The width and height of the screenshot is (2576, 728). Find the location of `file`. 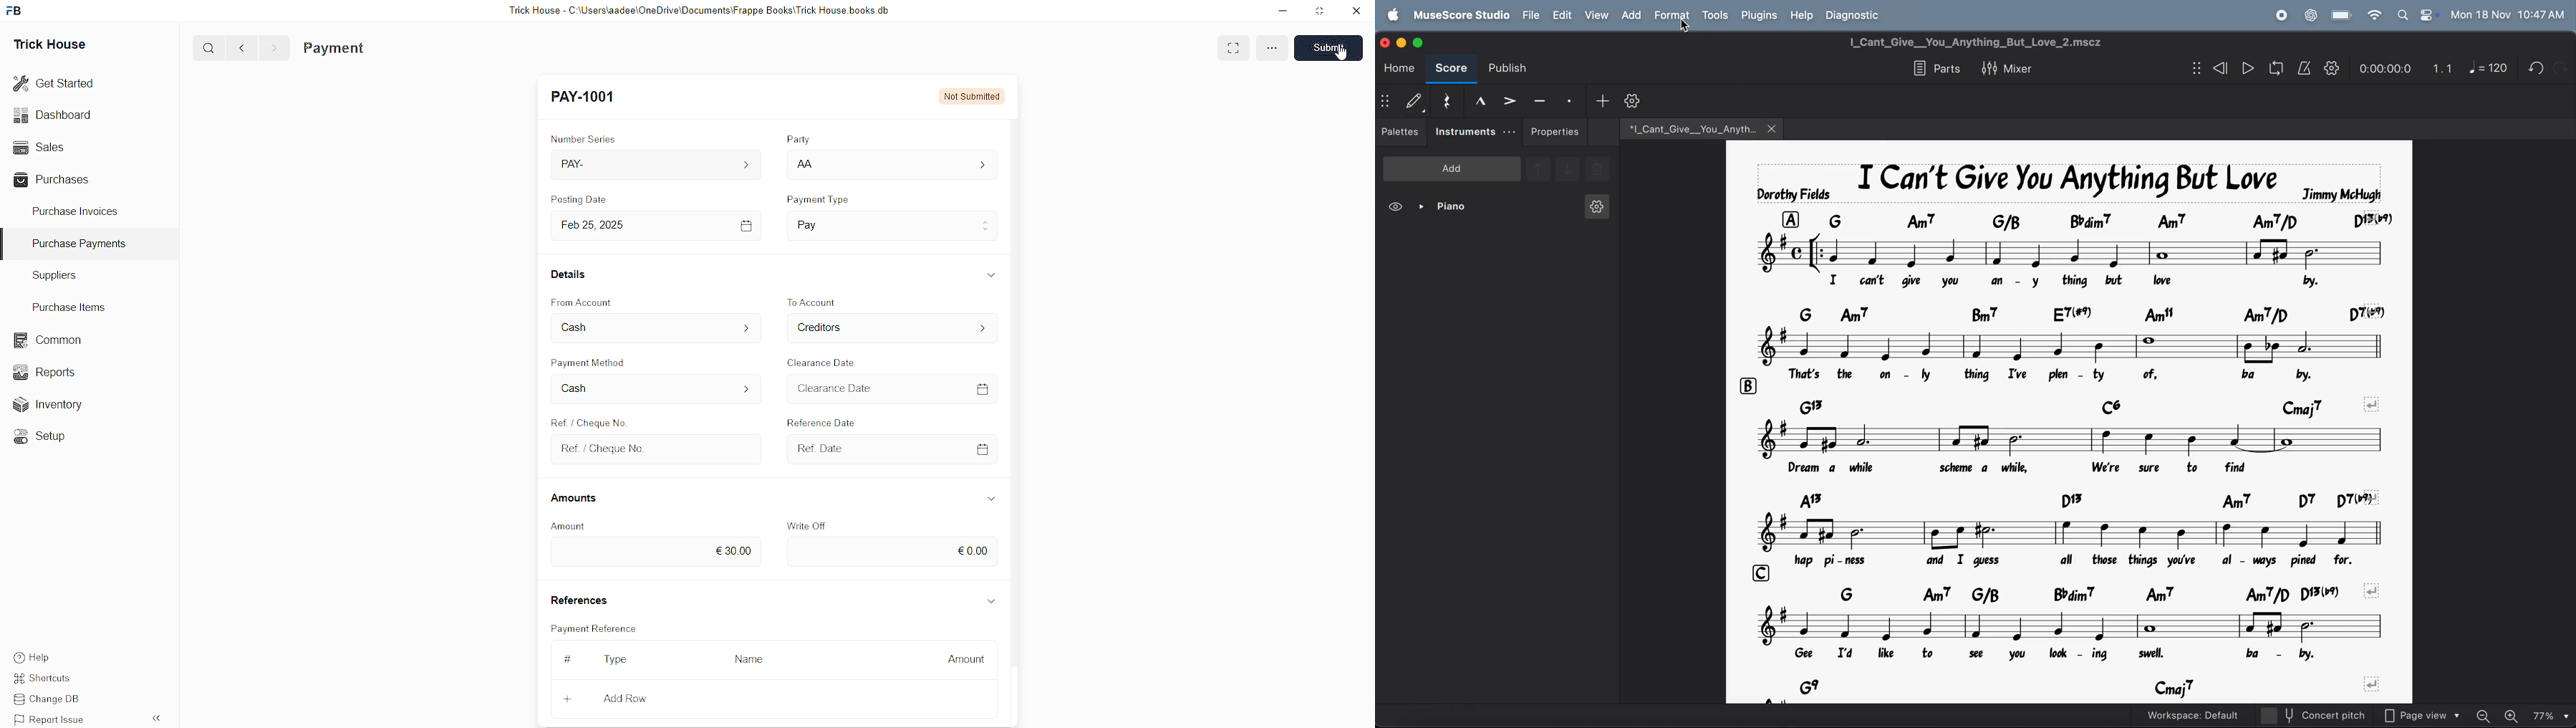

file is located at coordinates (1532, 15).